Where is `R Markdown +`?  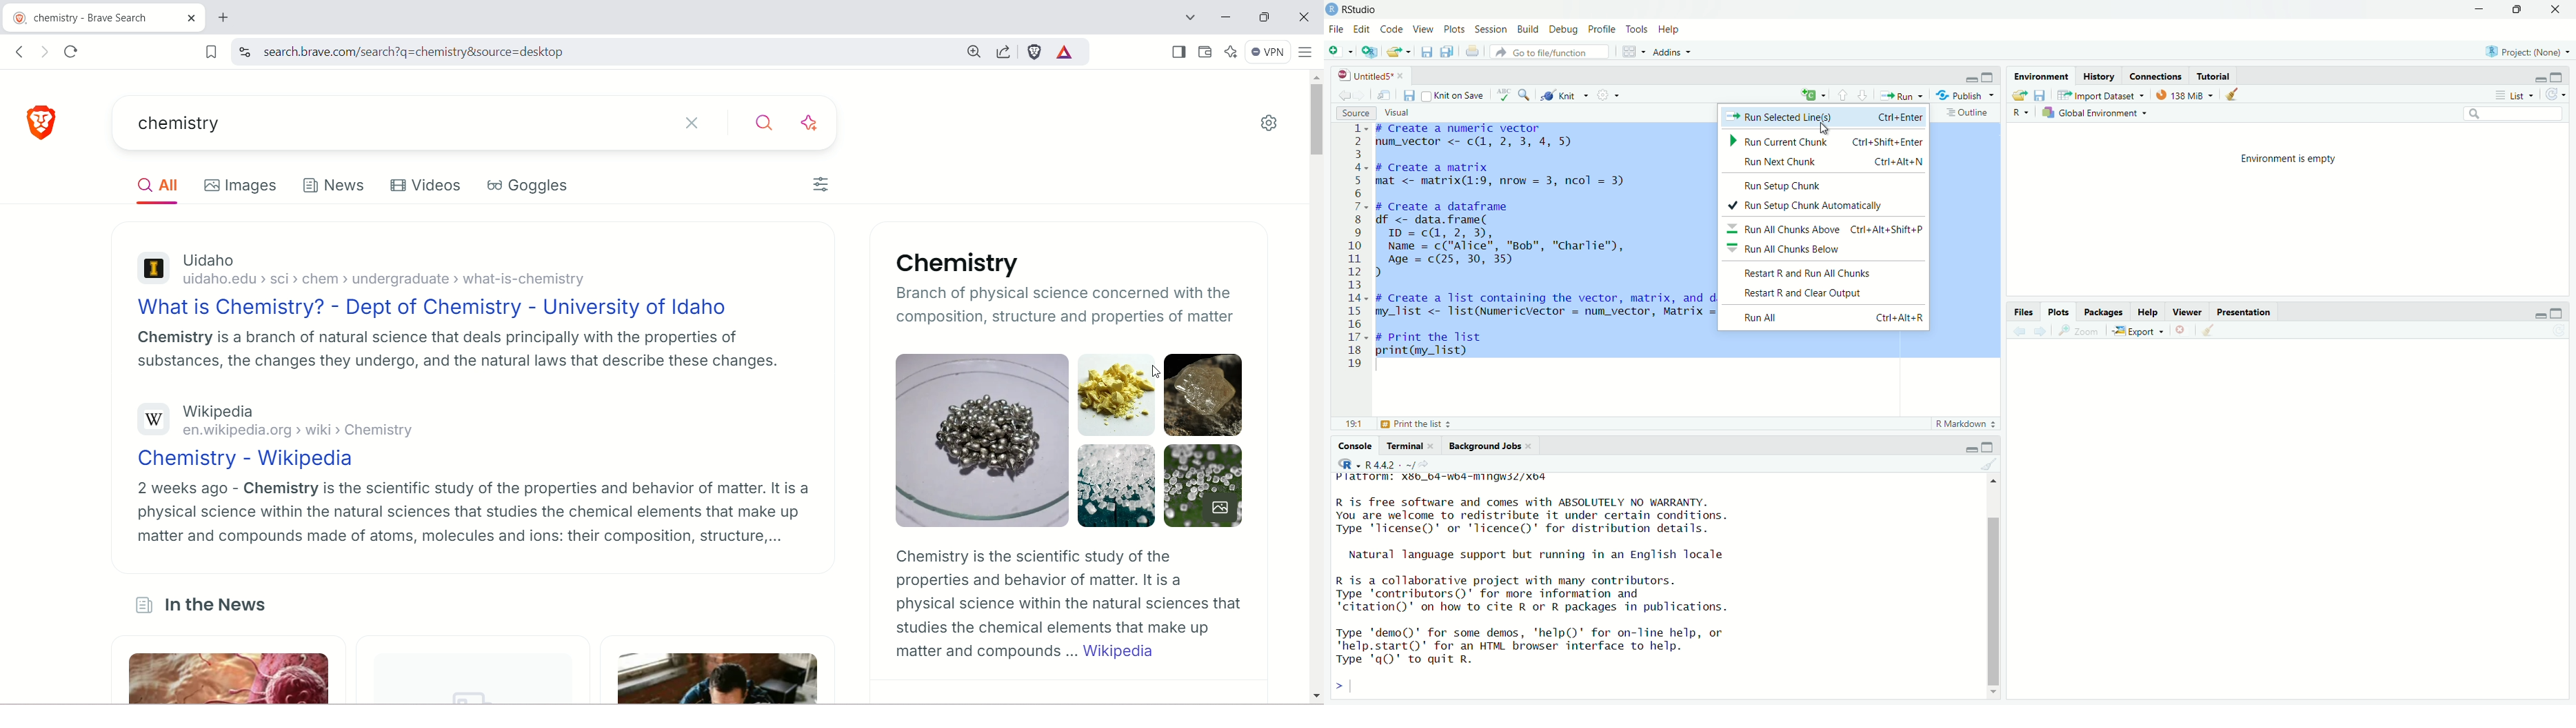
R Markdown + is located at coordinates (1969, 426).